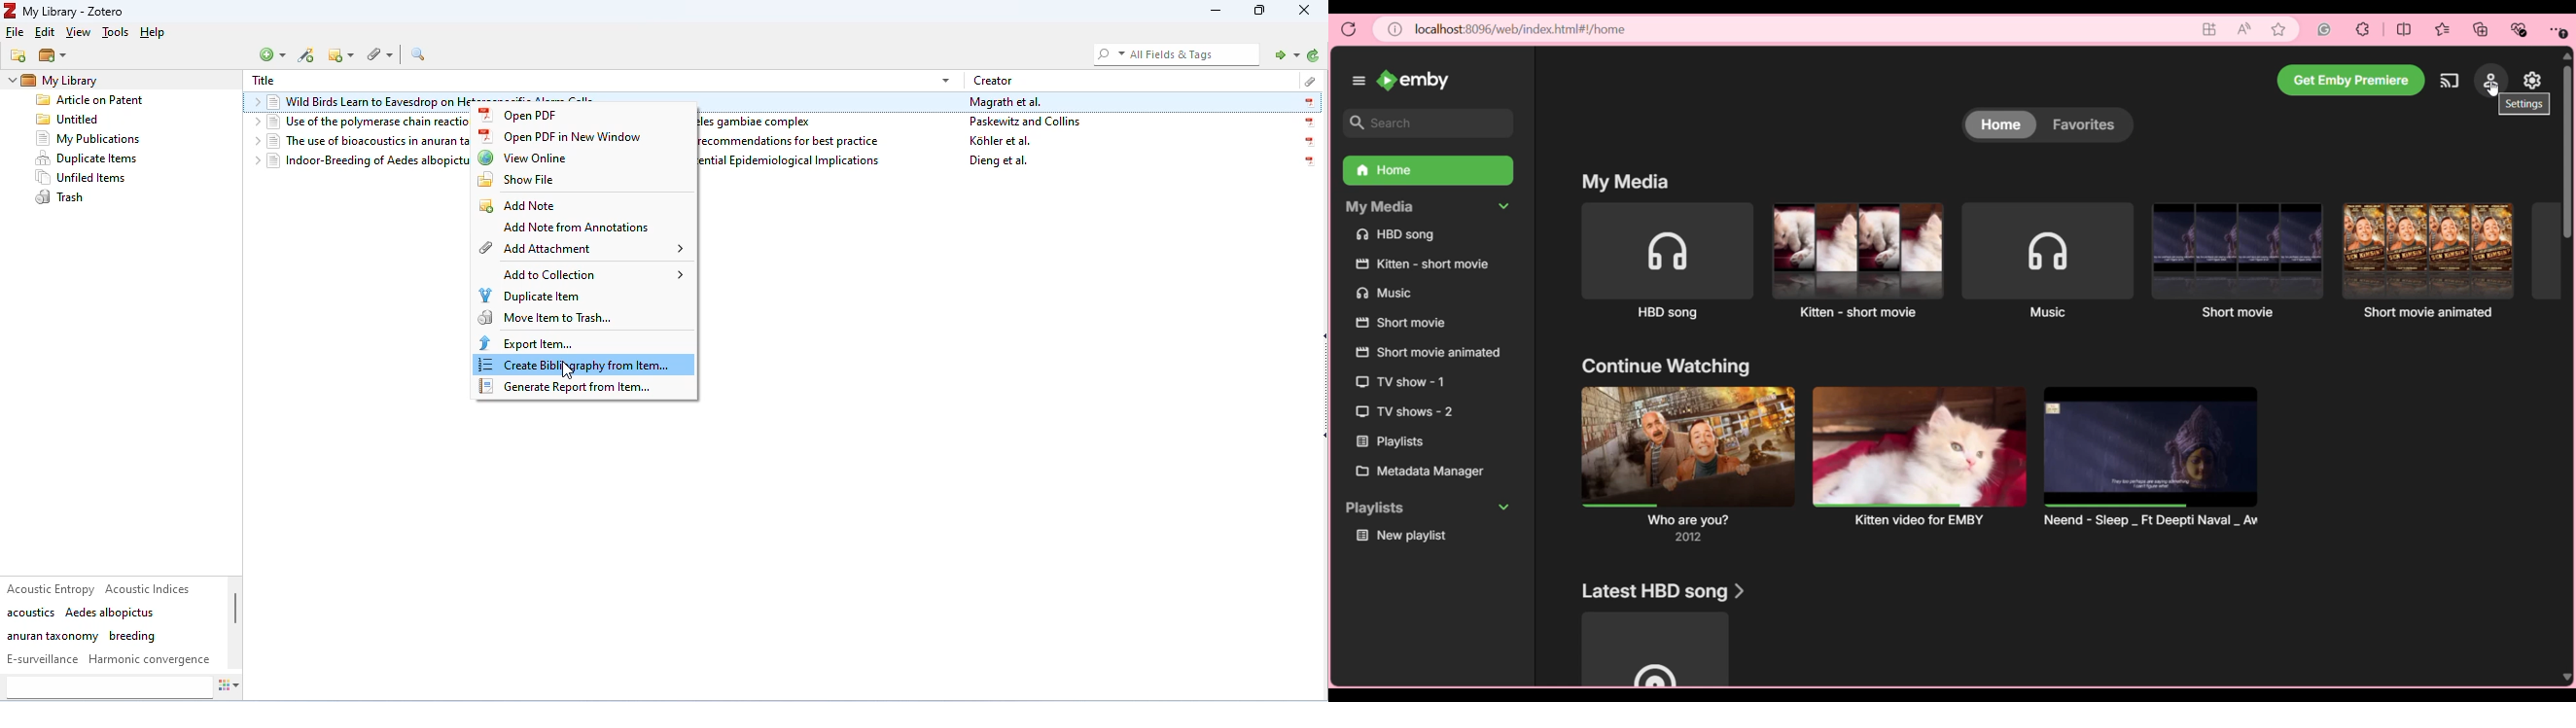 The height and width of the screenshot is (728, 2576). What do you see at coordinates (1661, 632) in the screenshot?
I see `Latest HBD song section and media option under it` at bounding box center [1661, 632].